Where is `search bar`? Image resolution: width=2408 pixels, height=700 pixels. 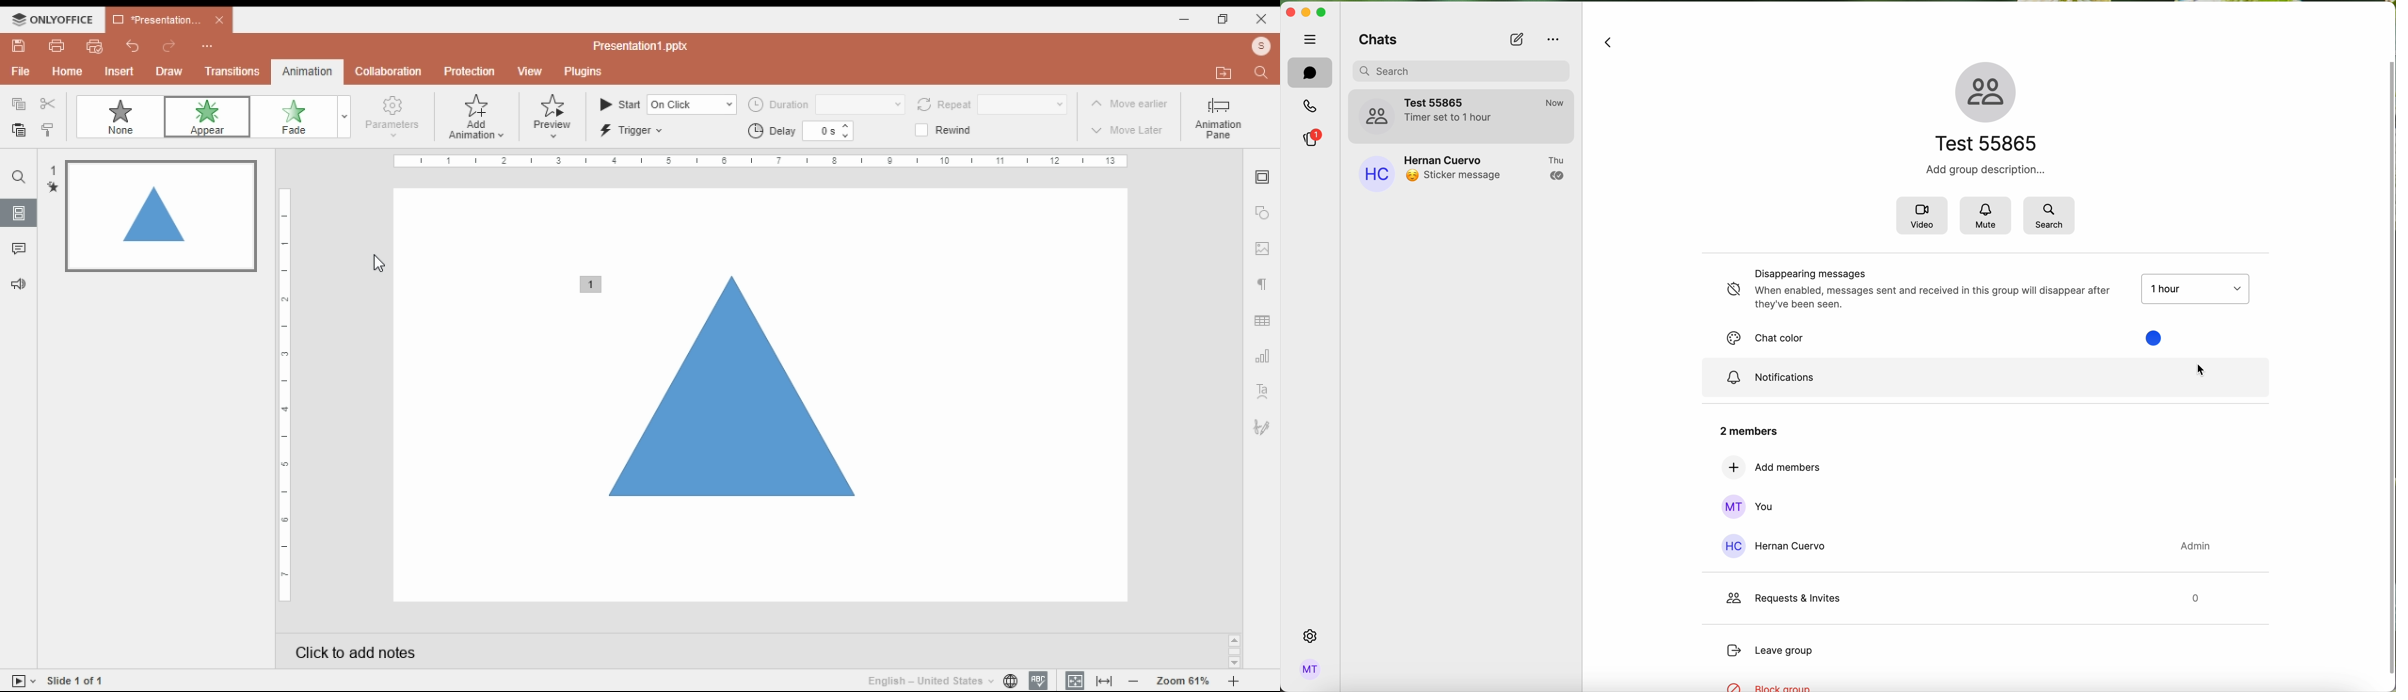
search bar is located at coordinates (1464, 70).